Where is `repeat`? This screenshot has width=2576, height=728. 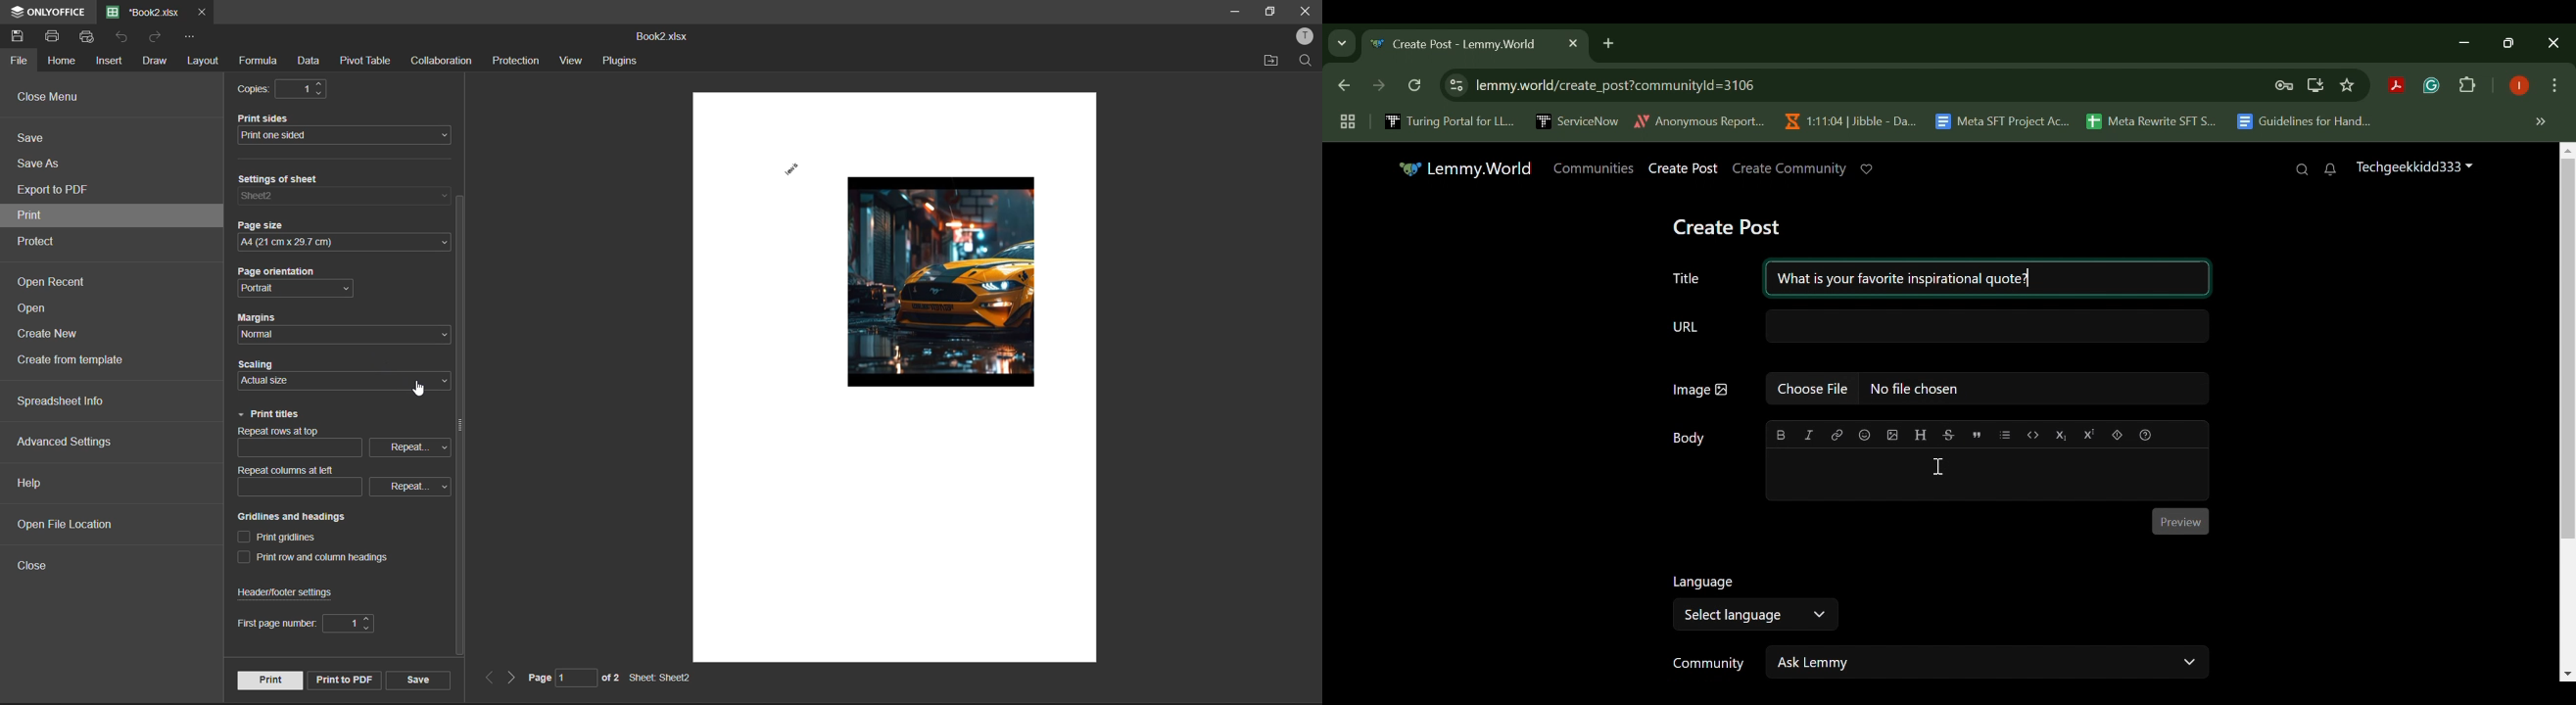
repeat is located at coordinates (408, 446).